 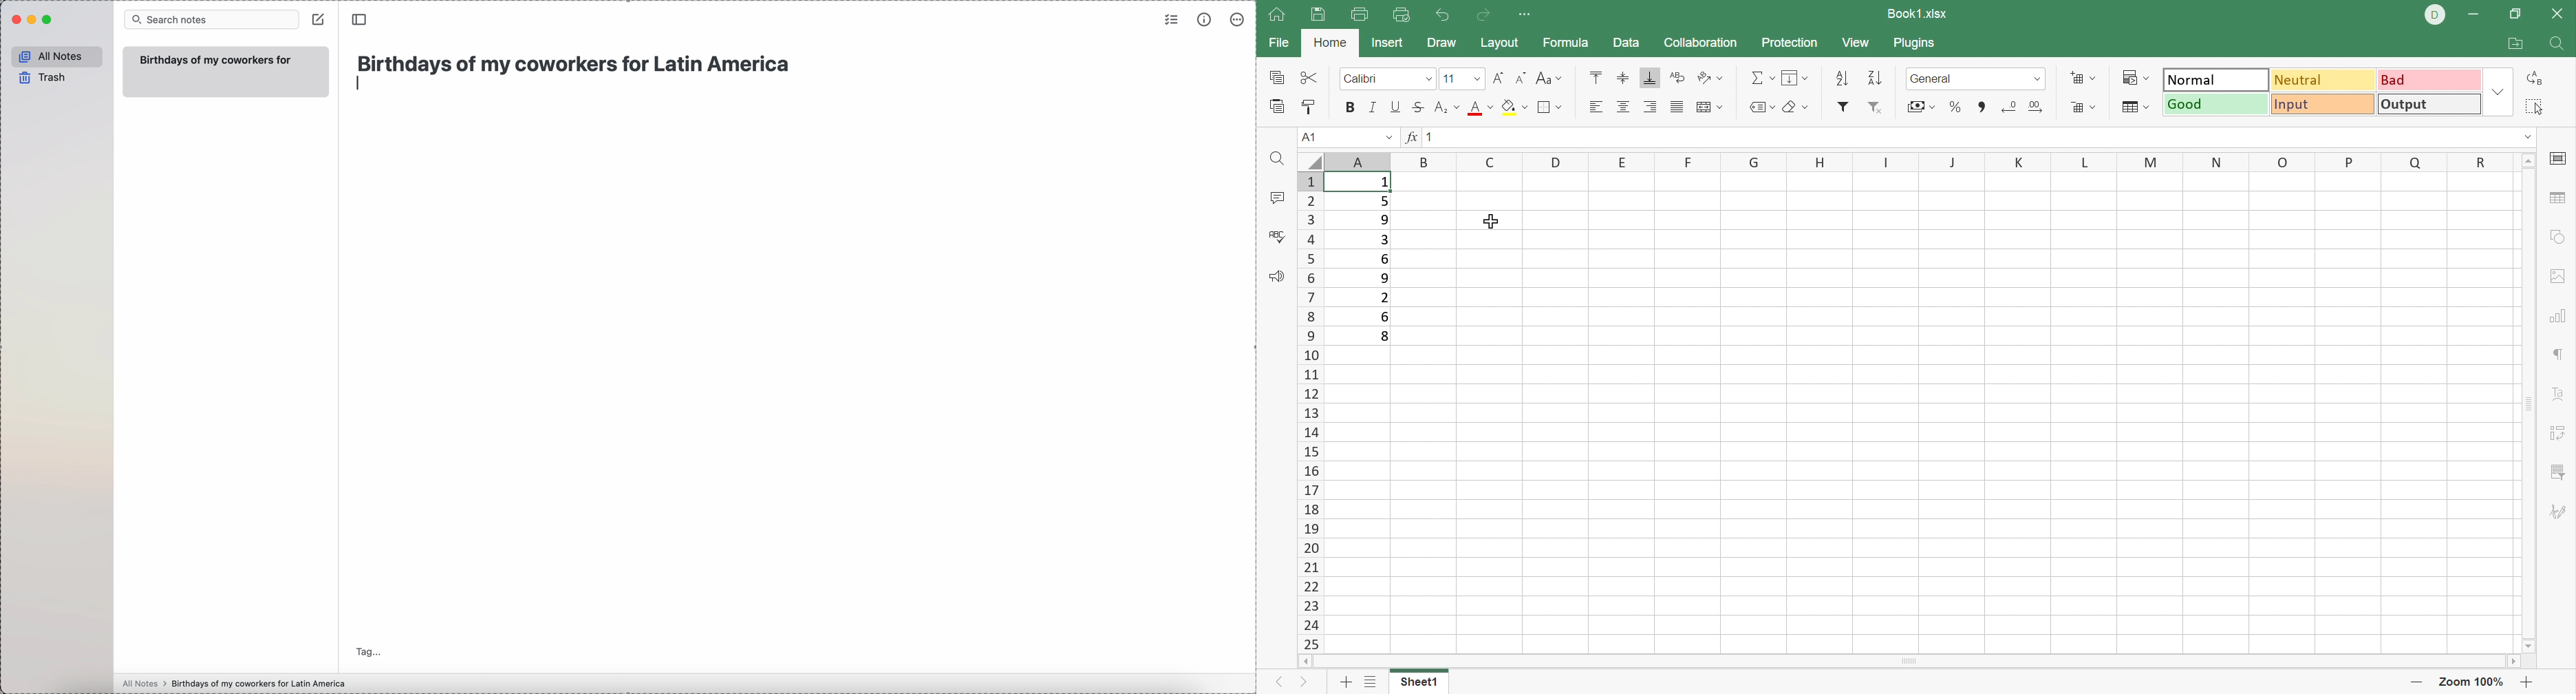 I want to click on Clear, so click(x=1799, y=106).